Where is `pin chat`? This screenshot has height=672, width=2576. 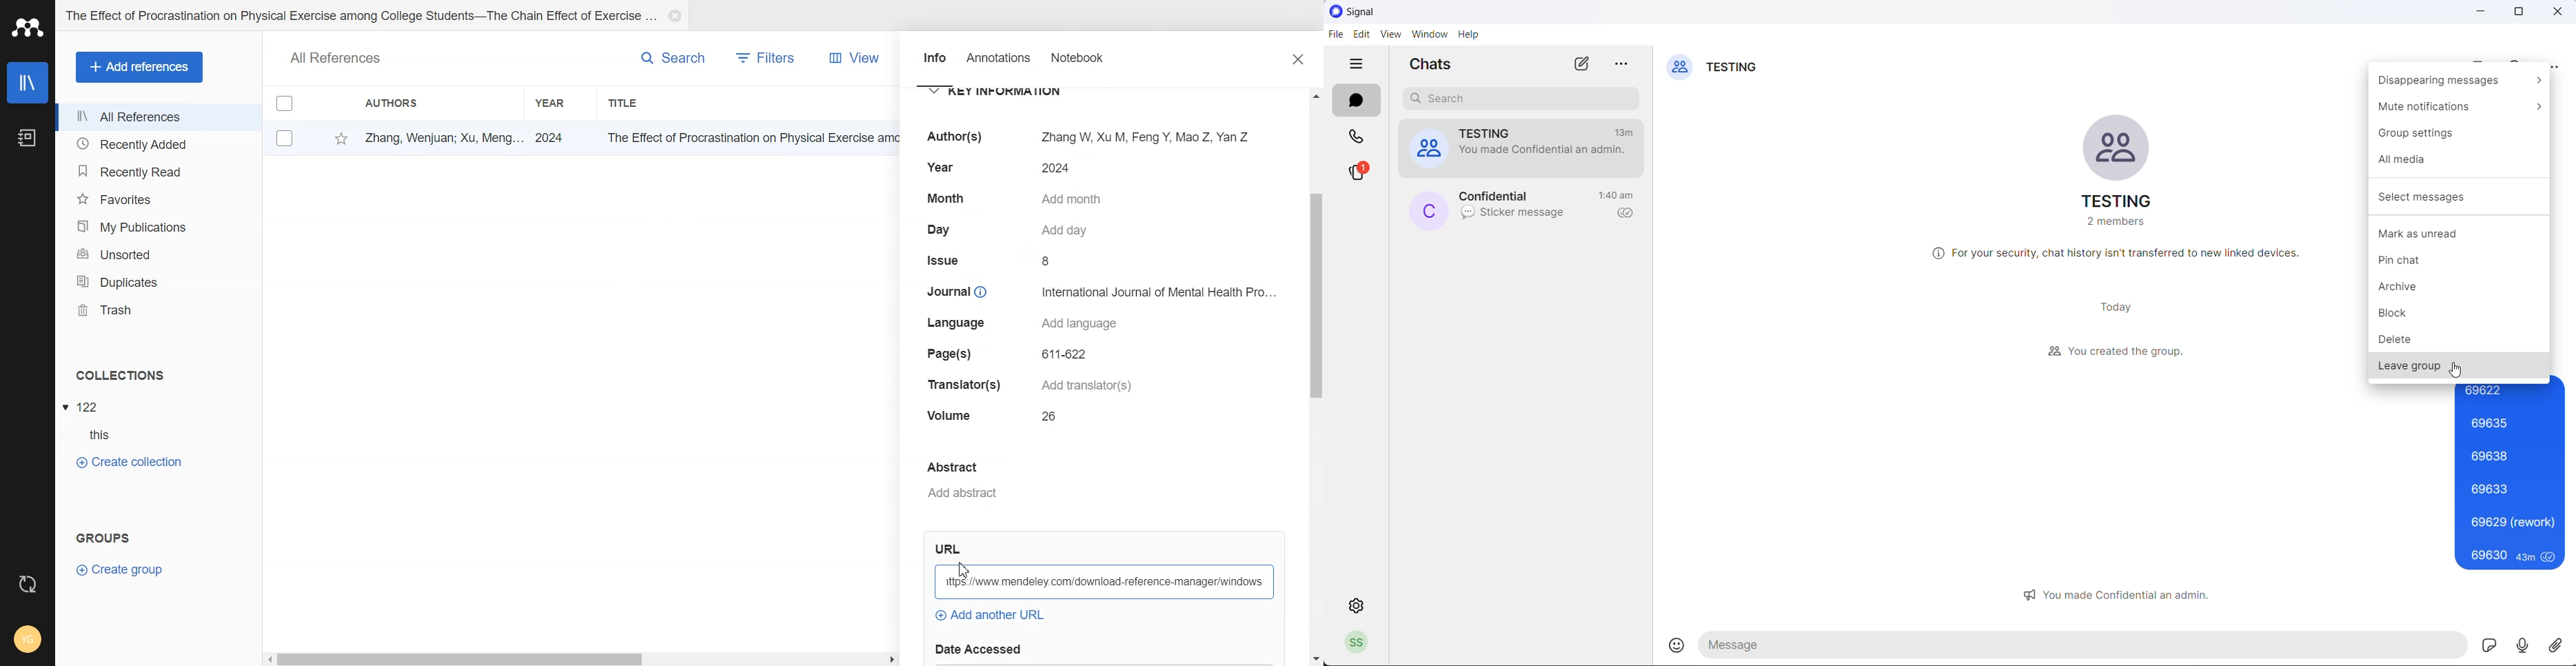 pin chat is located at coordinates (2460, 264).